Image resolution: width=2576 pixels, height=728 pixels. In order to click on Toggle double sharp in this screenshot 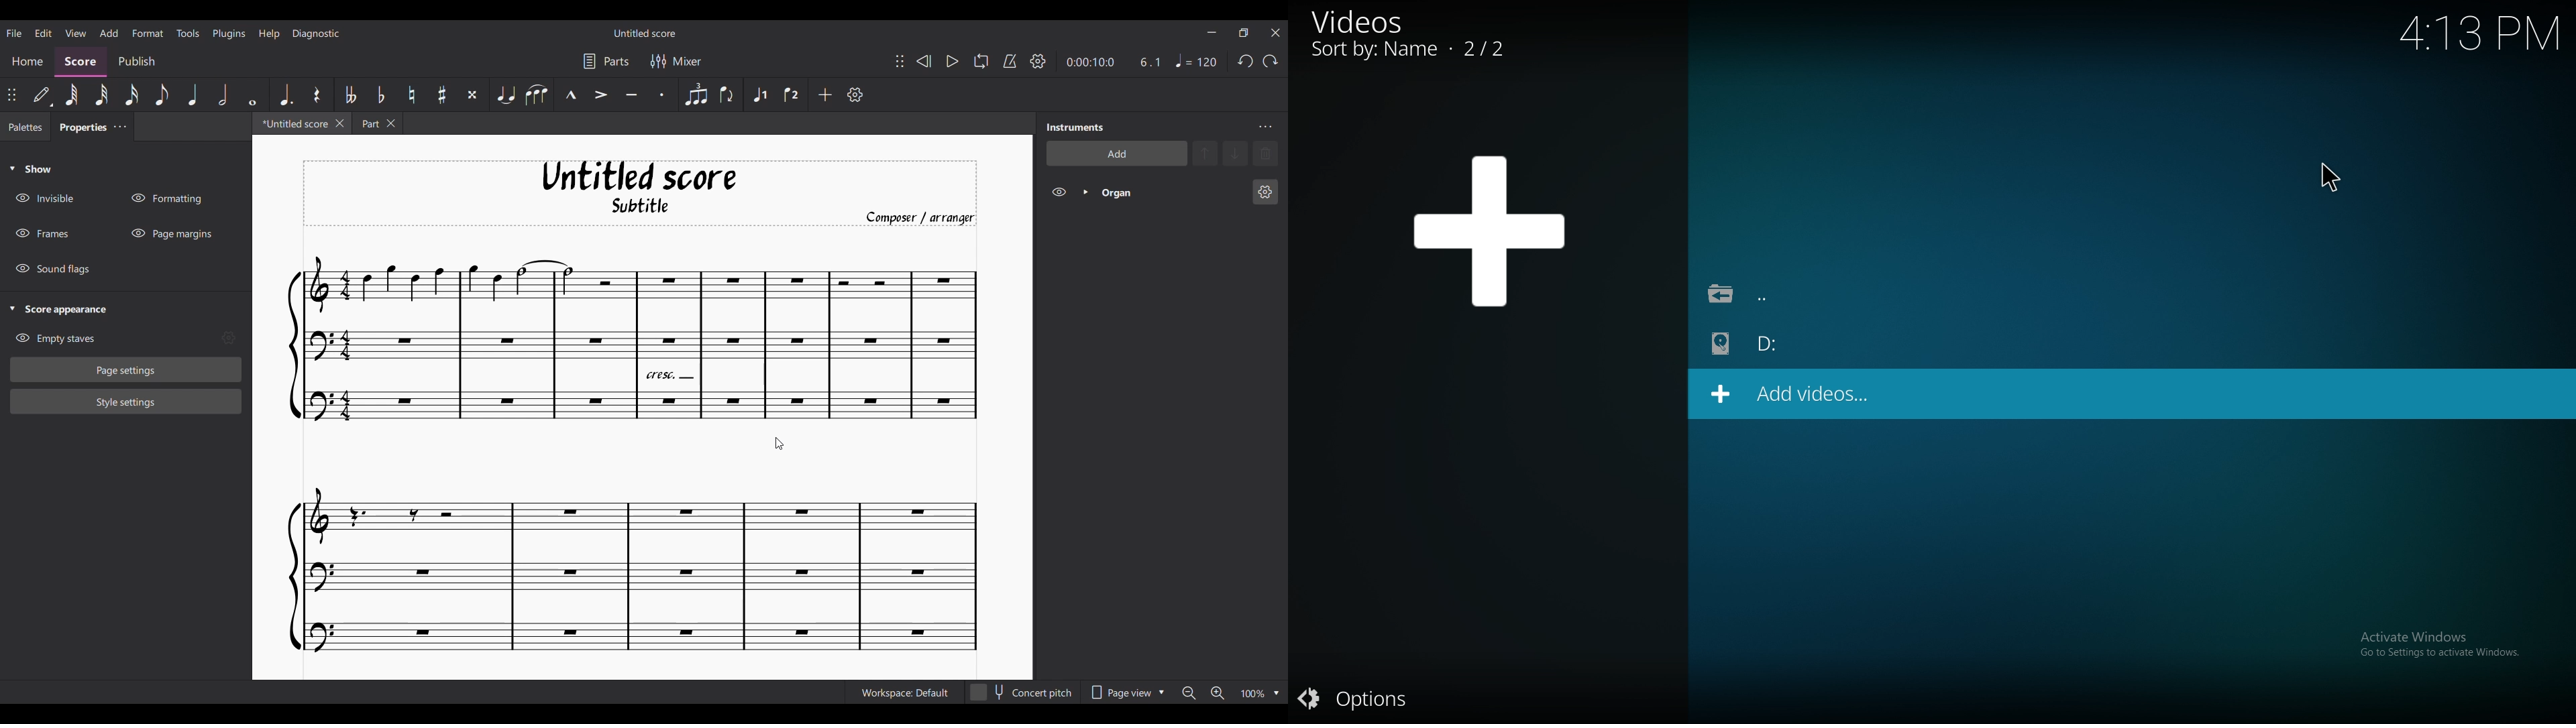, I will do `click(471, 95)`.